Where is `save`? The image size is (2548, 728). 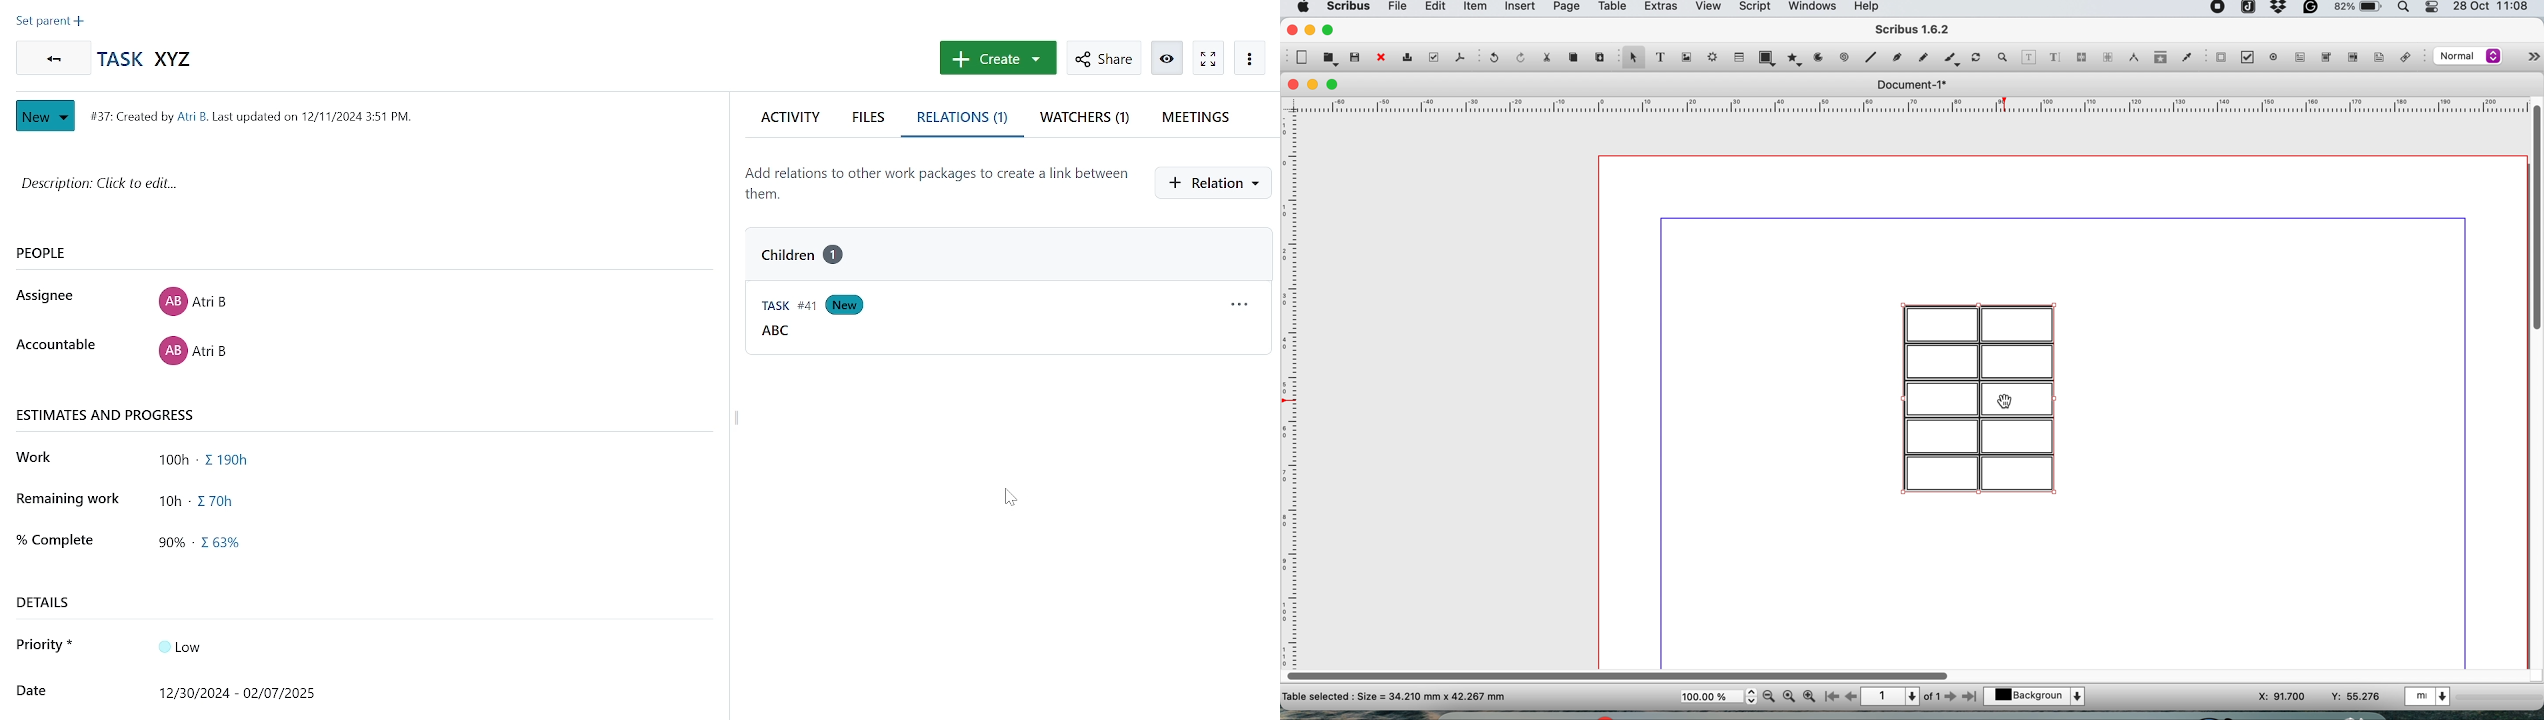 save is located at coordinates (1356, 57).